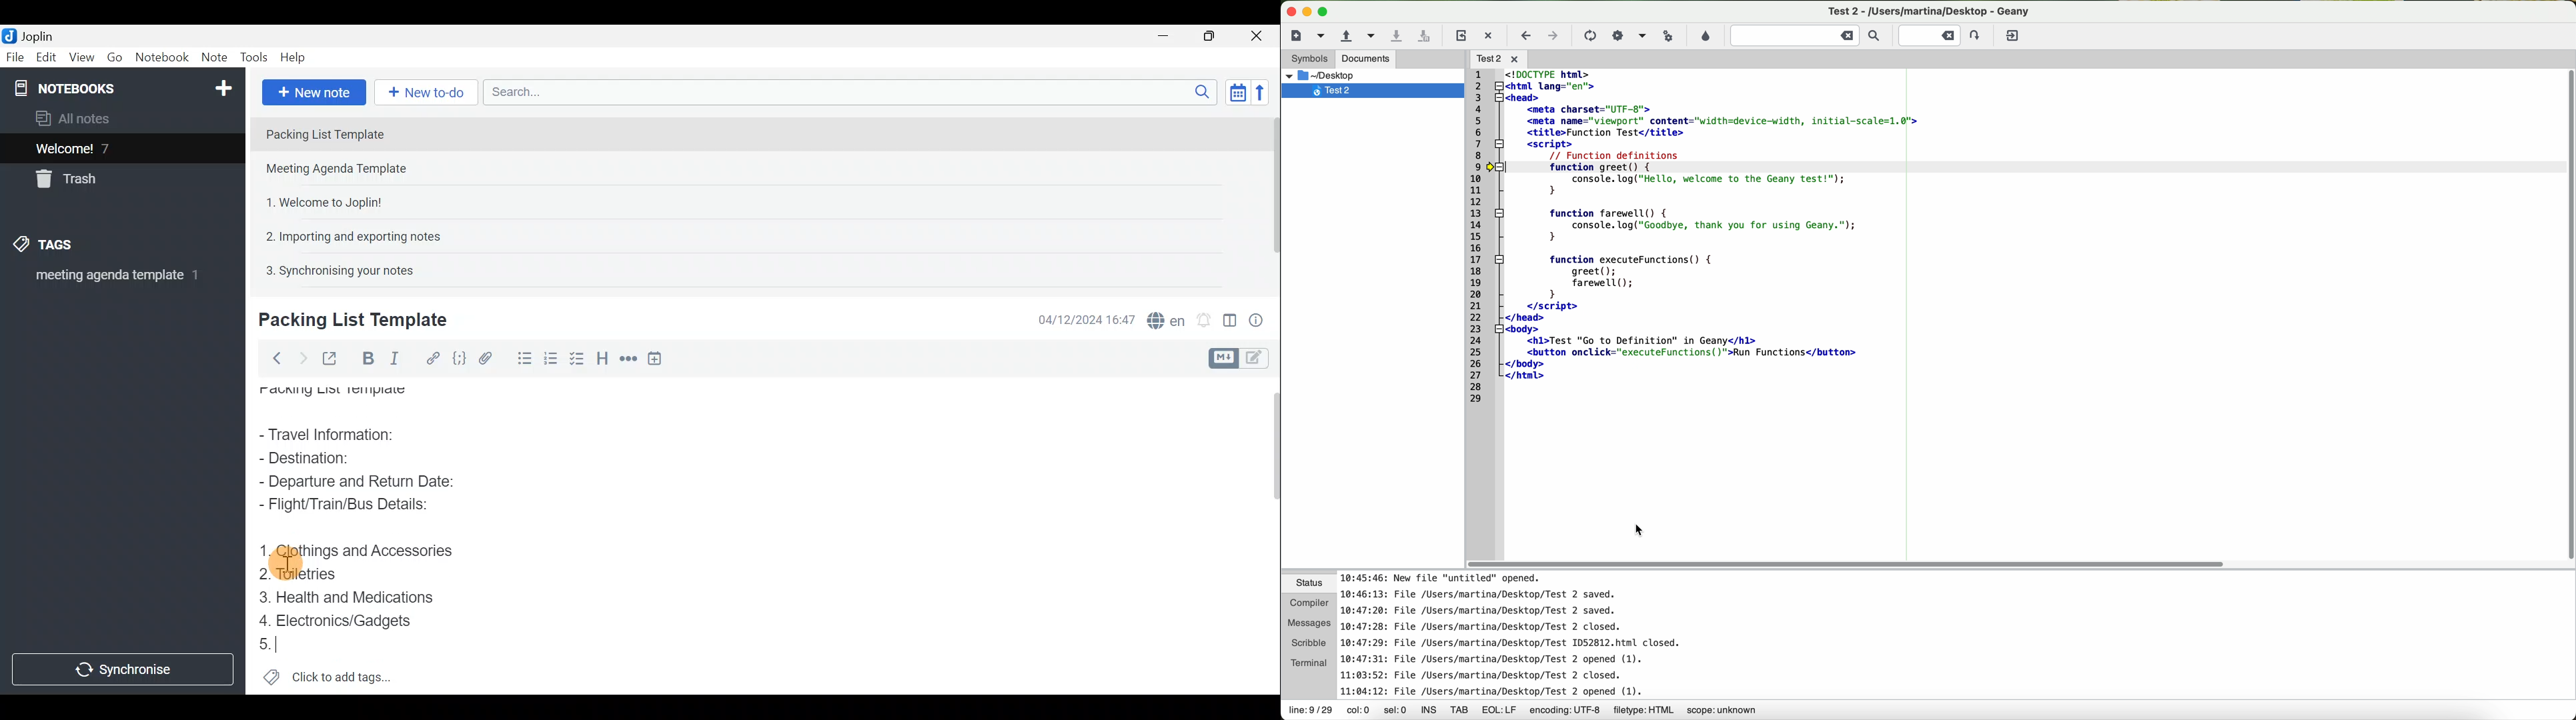  Describe the element at coordinates (1233, 92) in the screenshot. I see `Toggle sort order field` at that location.